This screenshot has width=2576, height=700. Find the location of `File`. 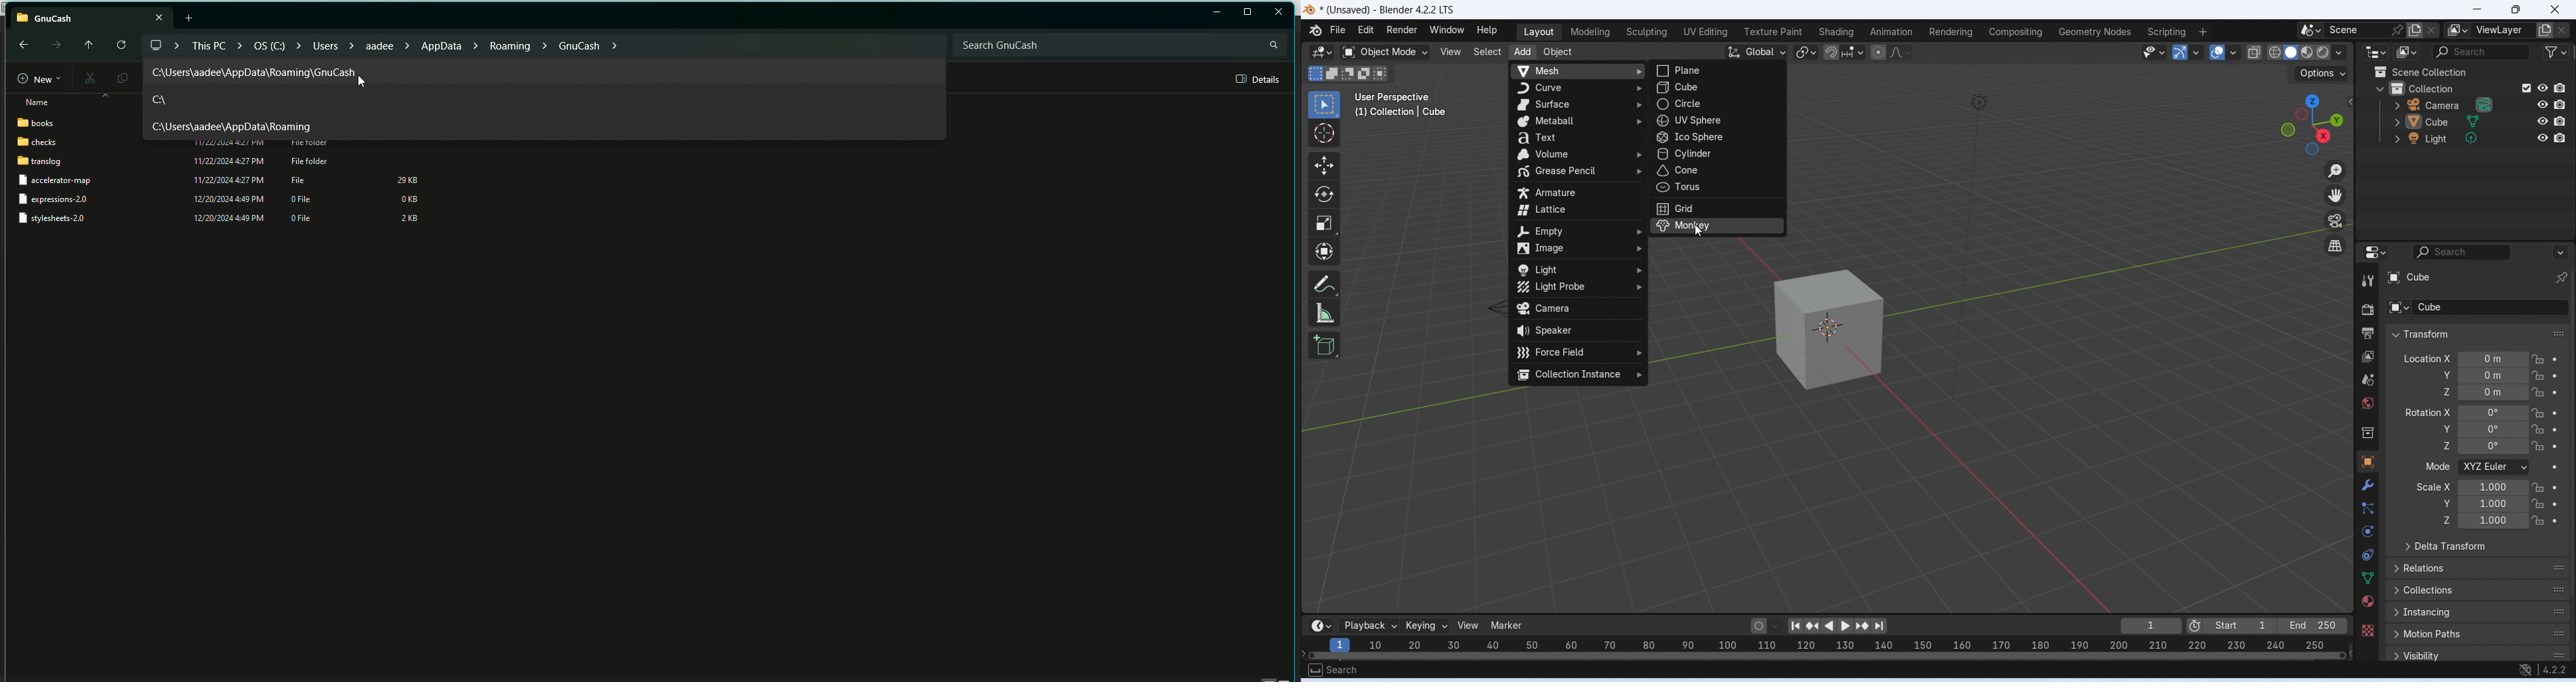

File is located at coordinates (1337, 30).